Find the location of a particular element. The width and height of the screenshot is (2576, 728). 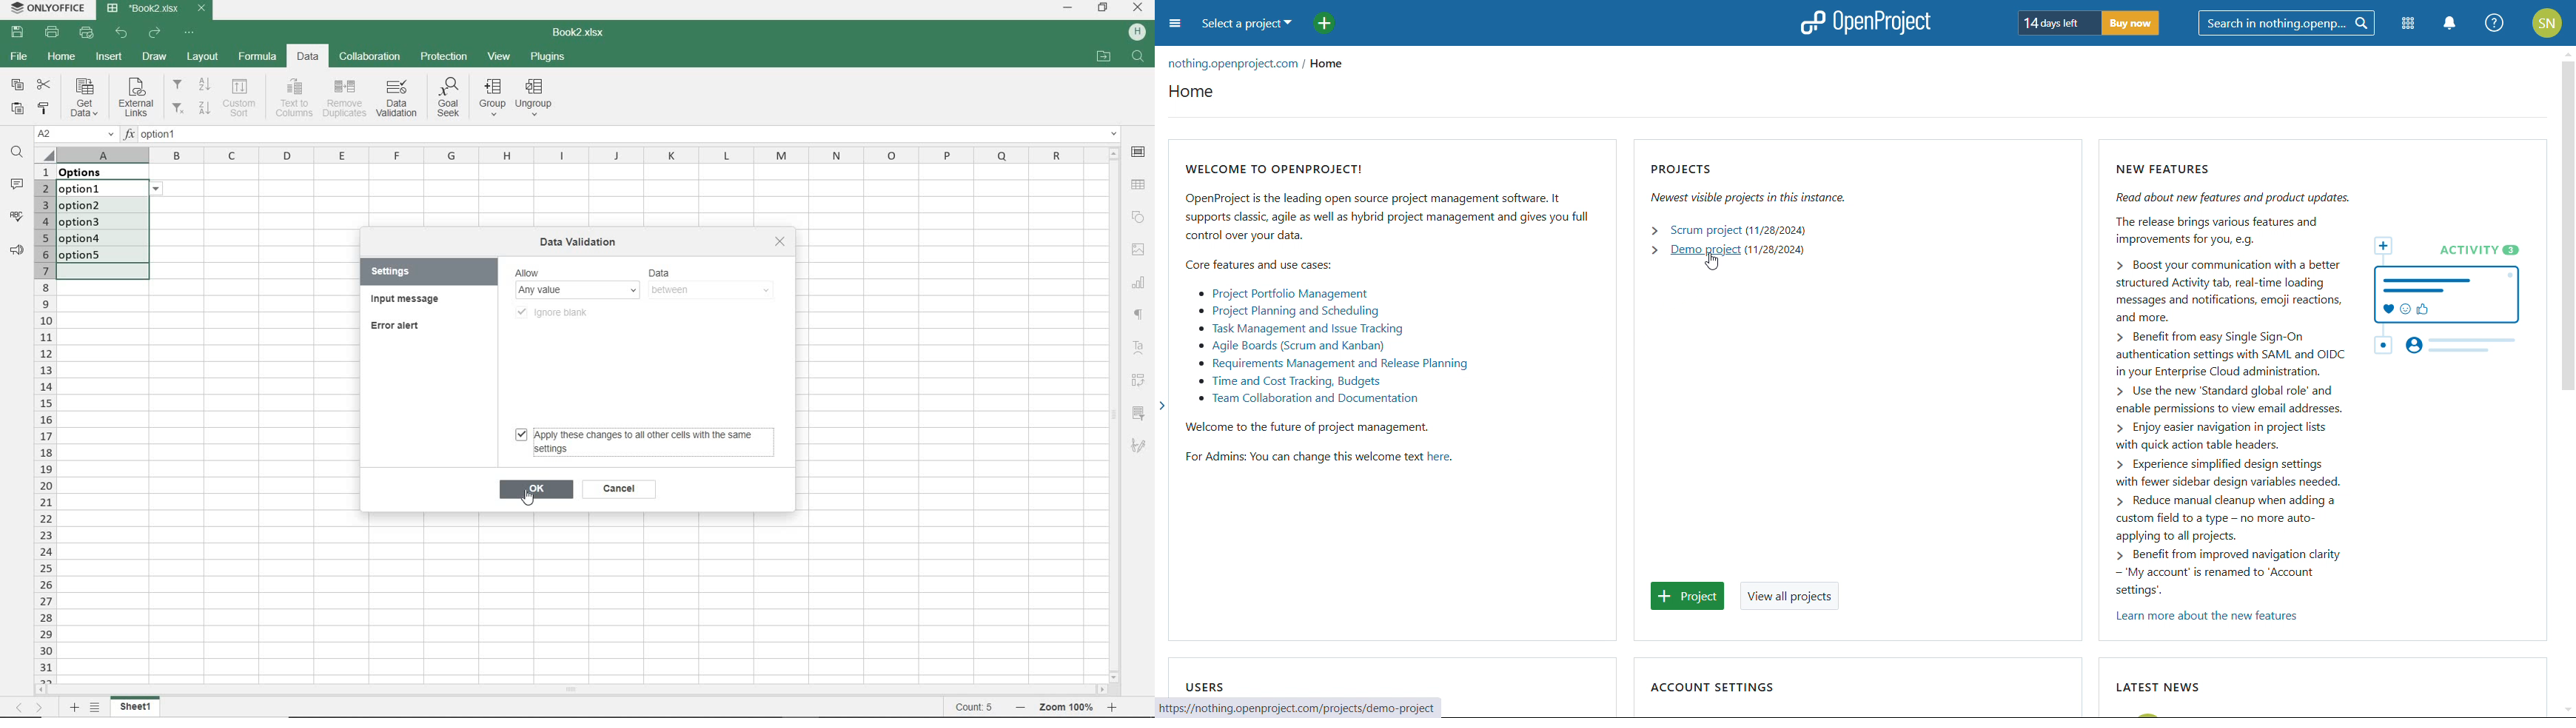

INSERT is located at coordinates (109, 58).